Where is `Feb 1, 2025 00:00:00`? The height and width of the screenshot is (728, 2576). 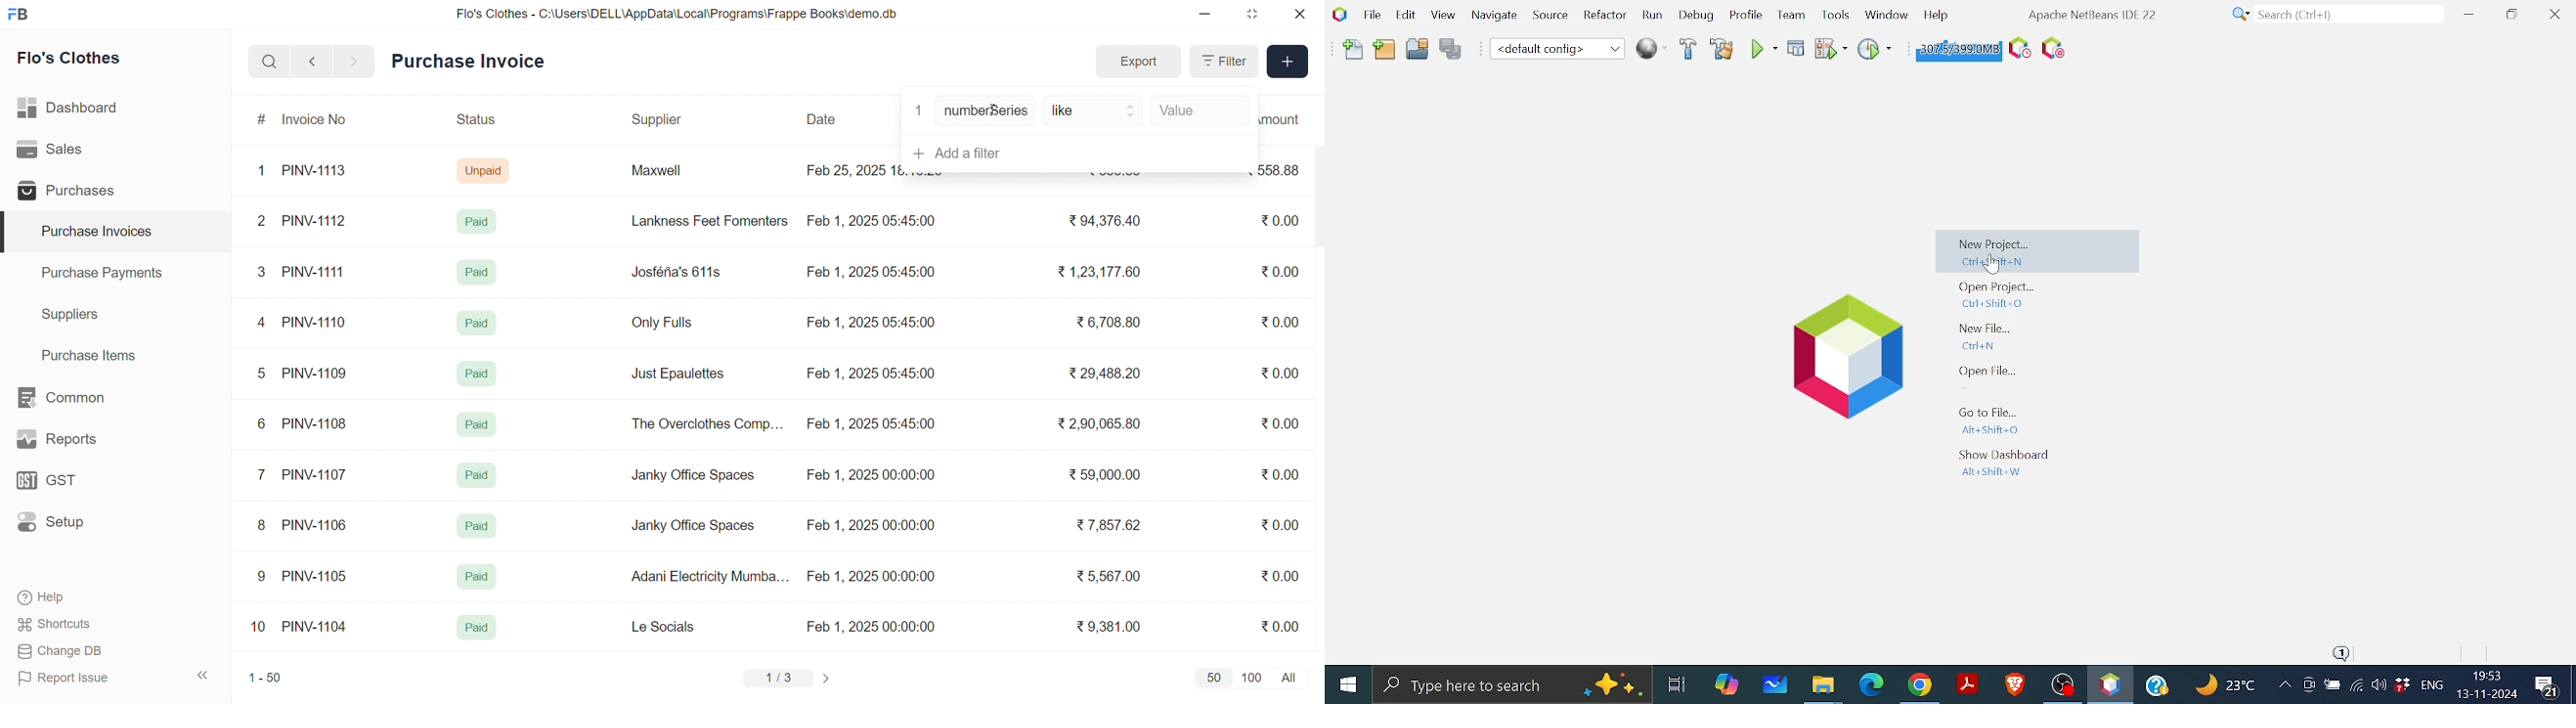 Feb 1, 2025 00:00:00 is located at coordinates (873, 626).